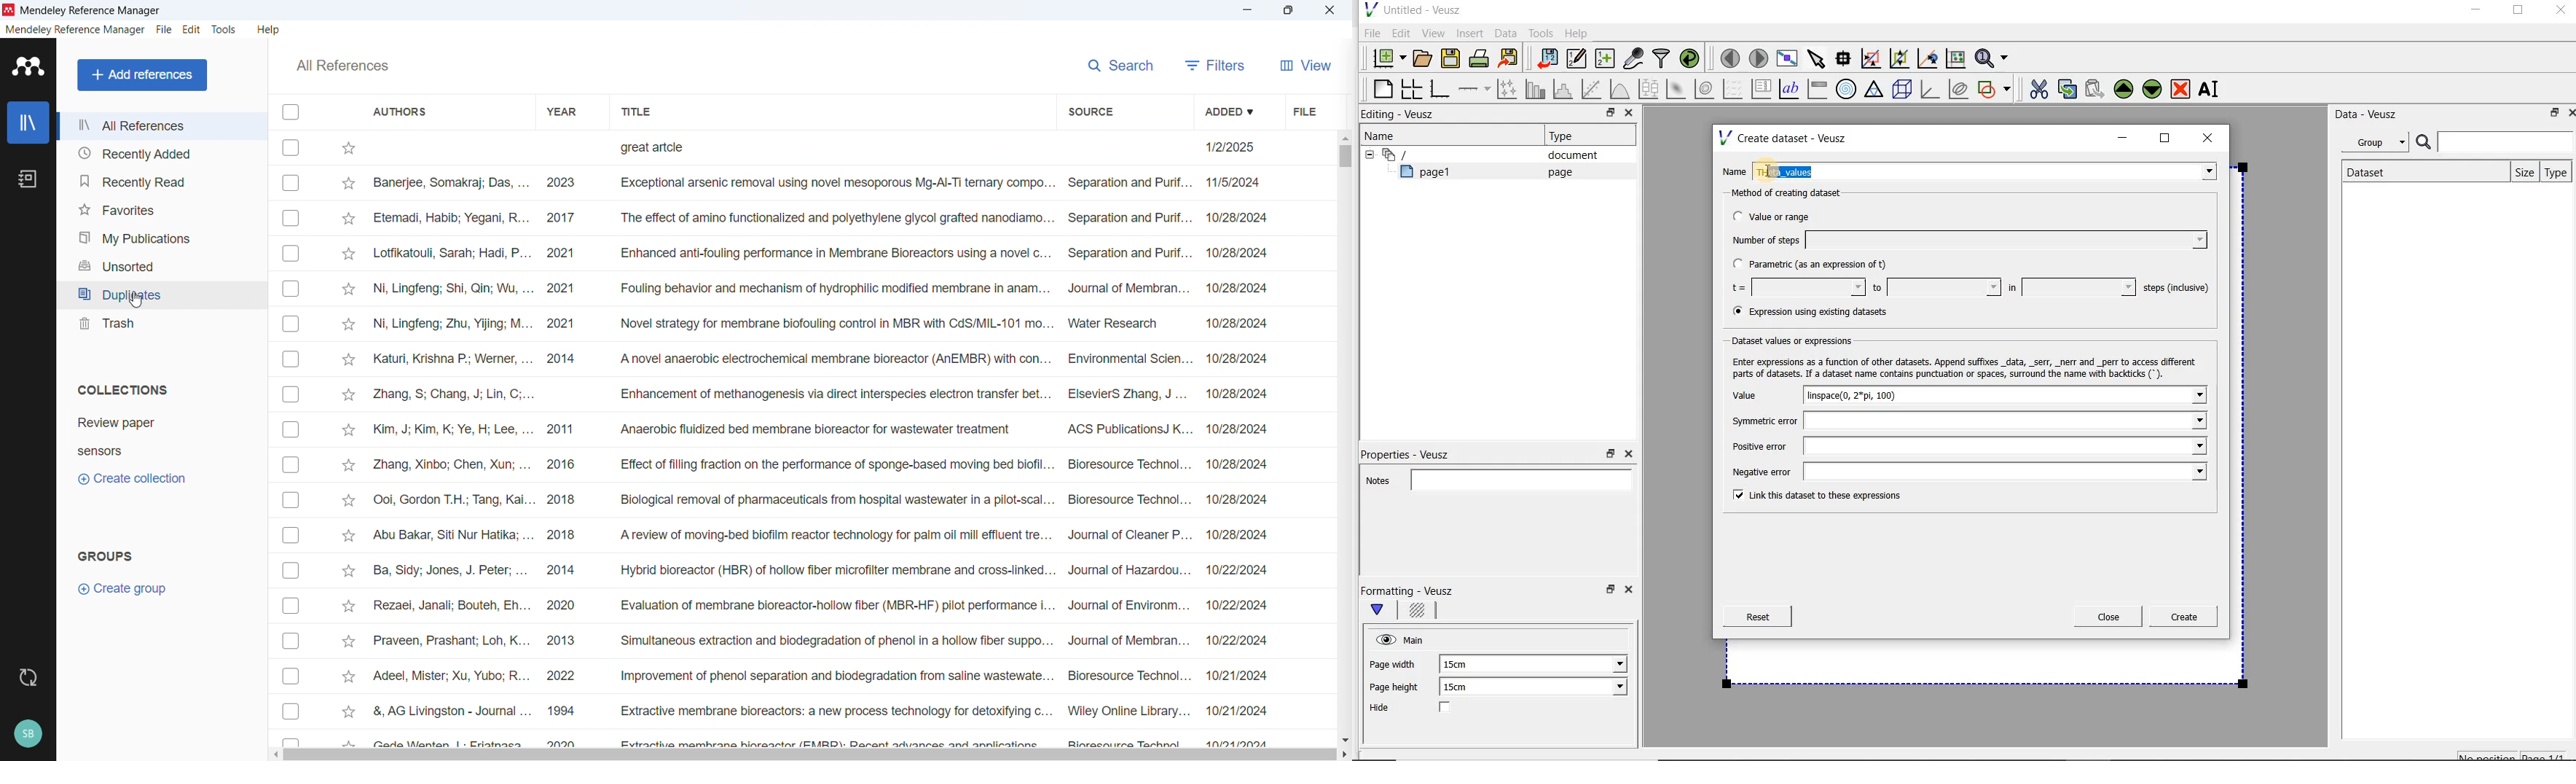  I want to click on Symmetric error, so click(1964, 421).